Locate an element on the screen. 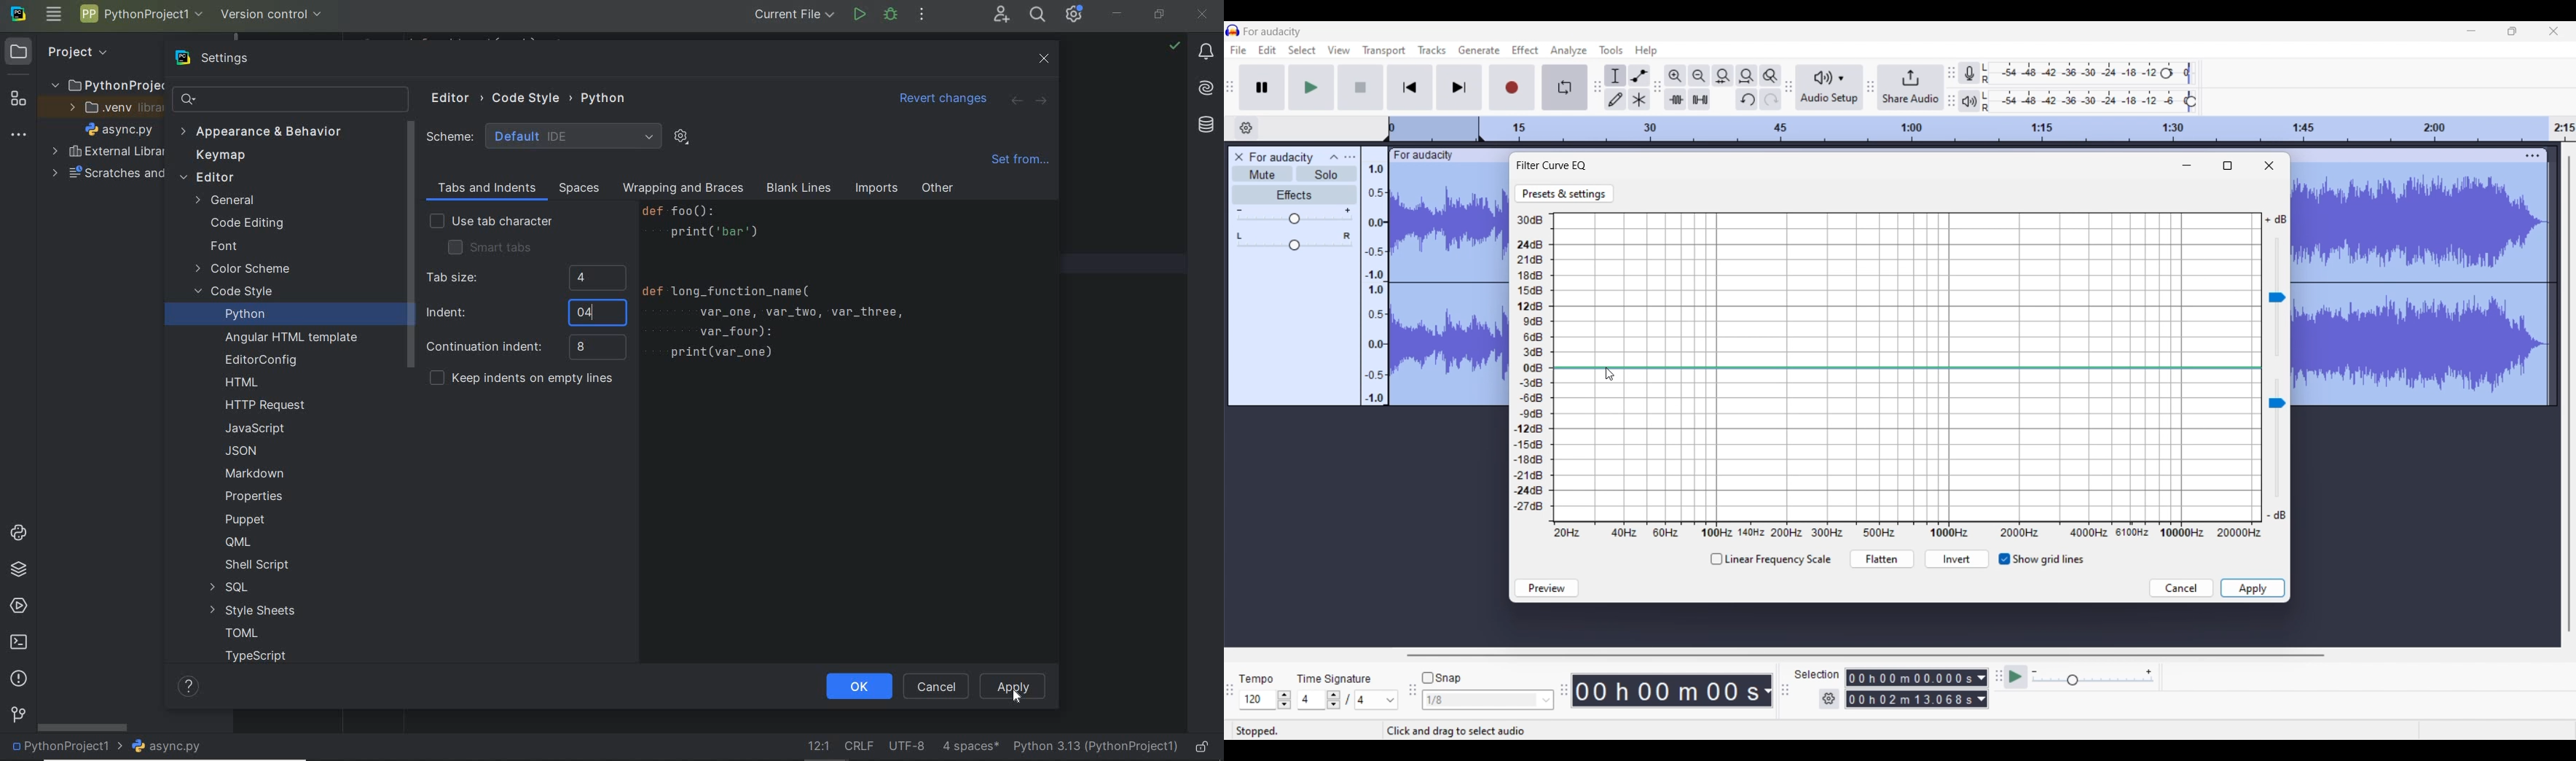 The height and width of the screenshot is (784, 2576). Playback meter is located at coordinates (1970, 101).